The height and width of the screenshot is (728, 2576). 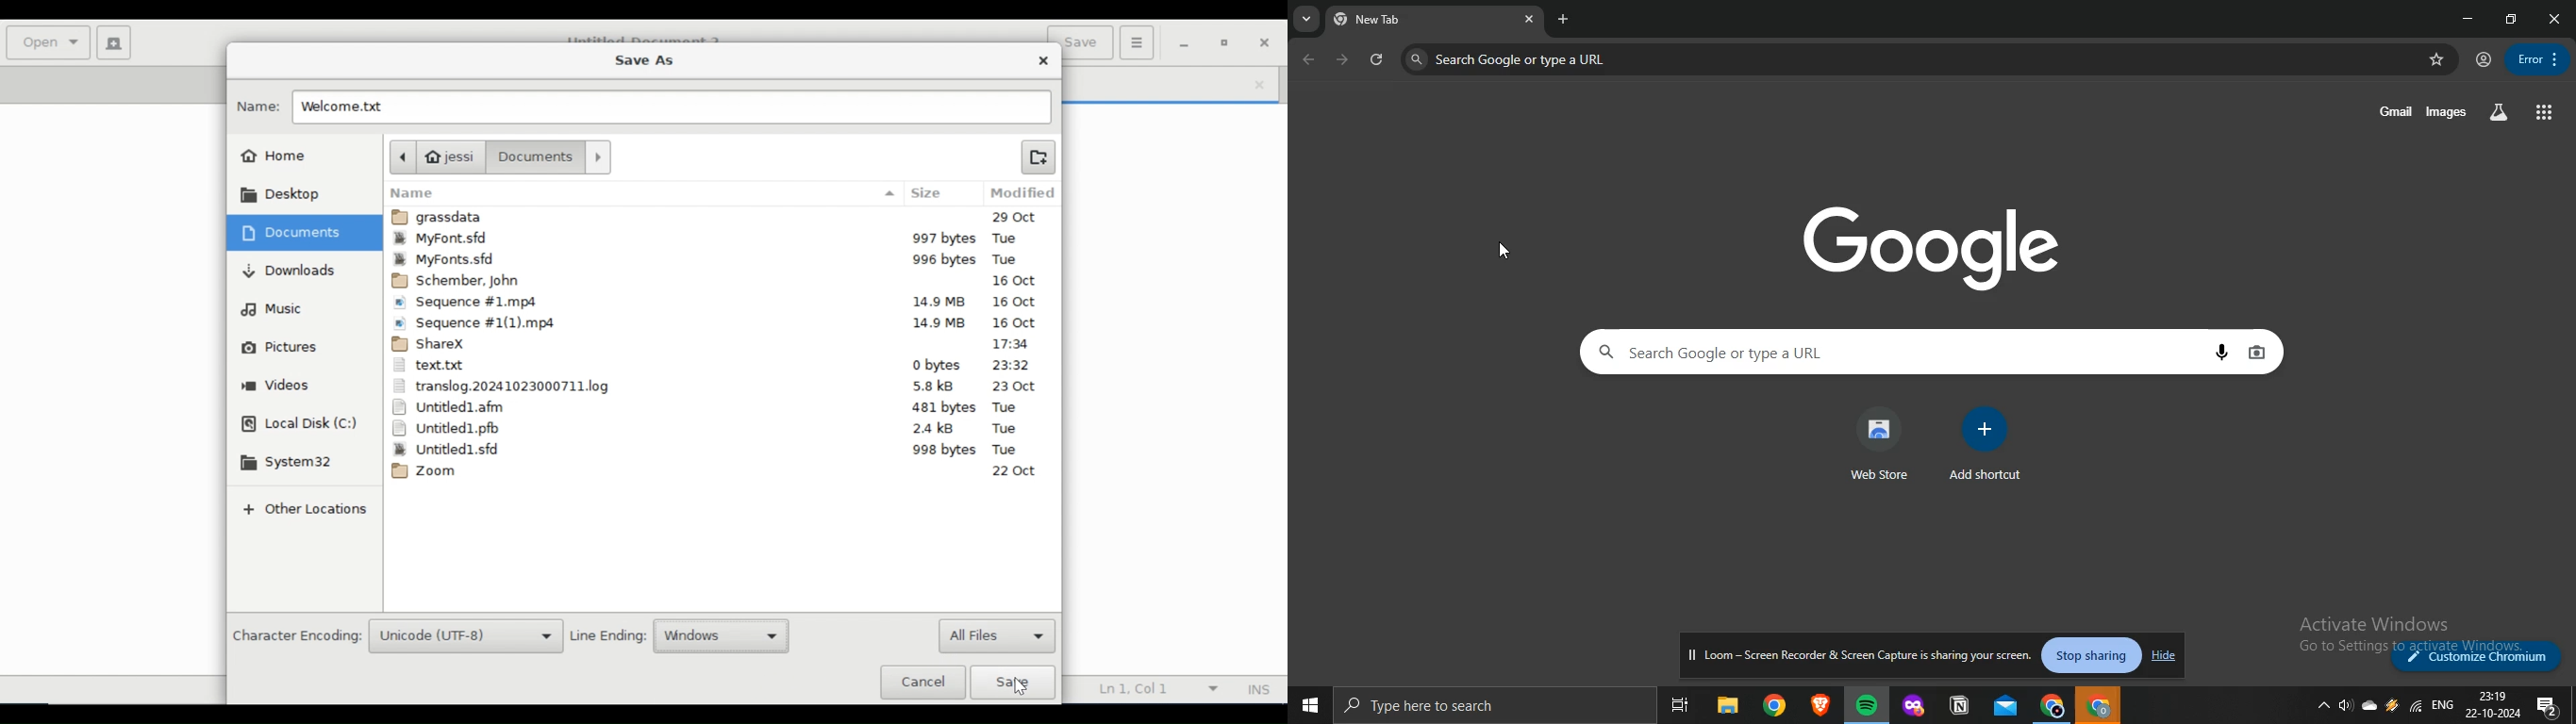 What do you see at coordinates (1021, 688) in the screenshot?
I see `Cursor` at bounding box center [1021, 688].